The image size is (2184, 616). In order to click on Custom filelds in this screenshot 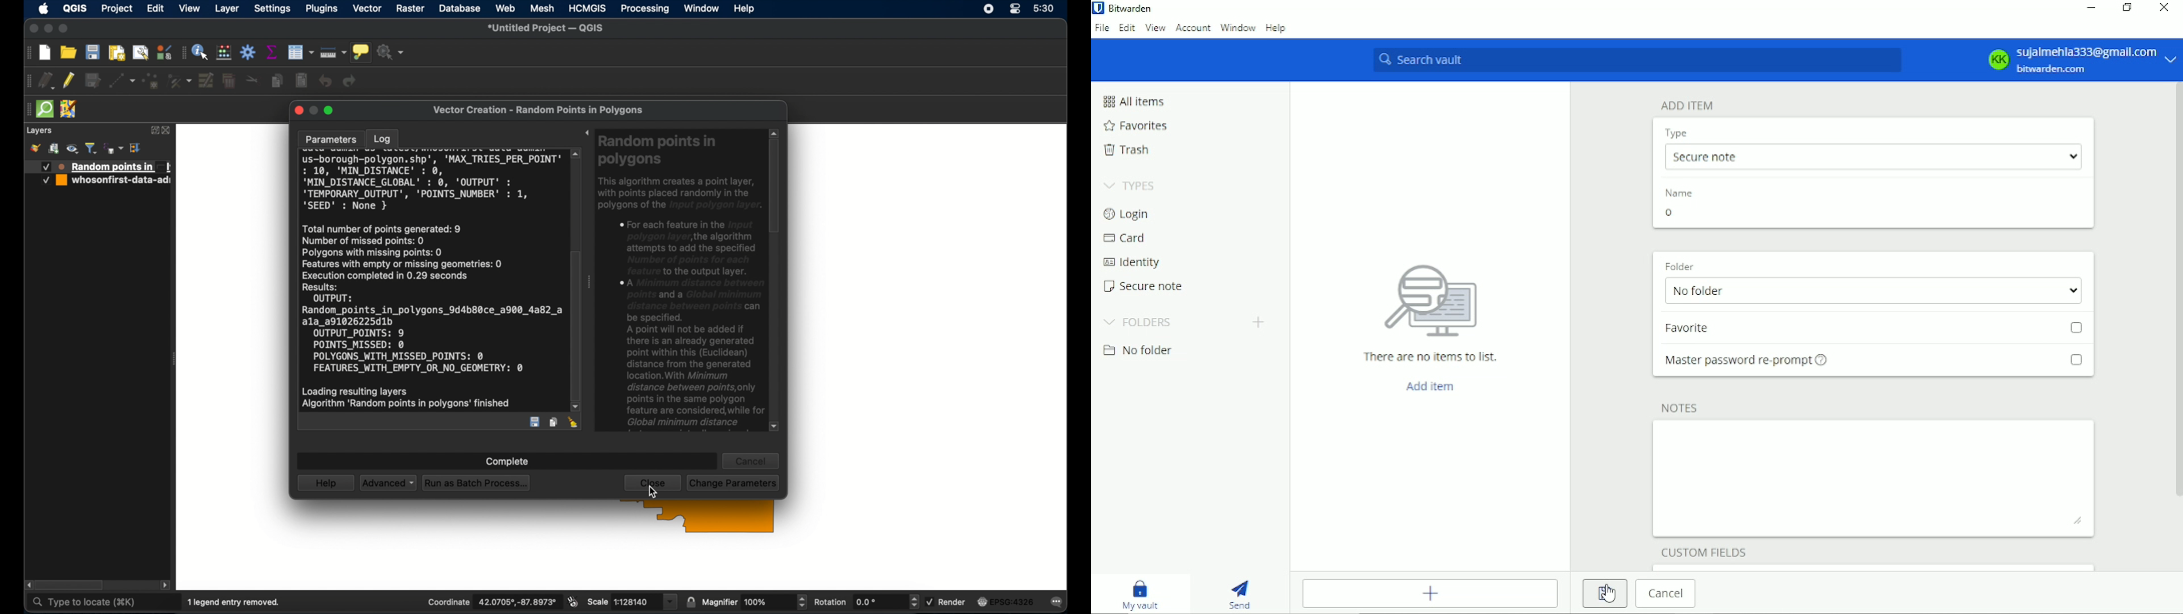, I will do `click(1705, 550)`.